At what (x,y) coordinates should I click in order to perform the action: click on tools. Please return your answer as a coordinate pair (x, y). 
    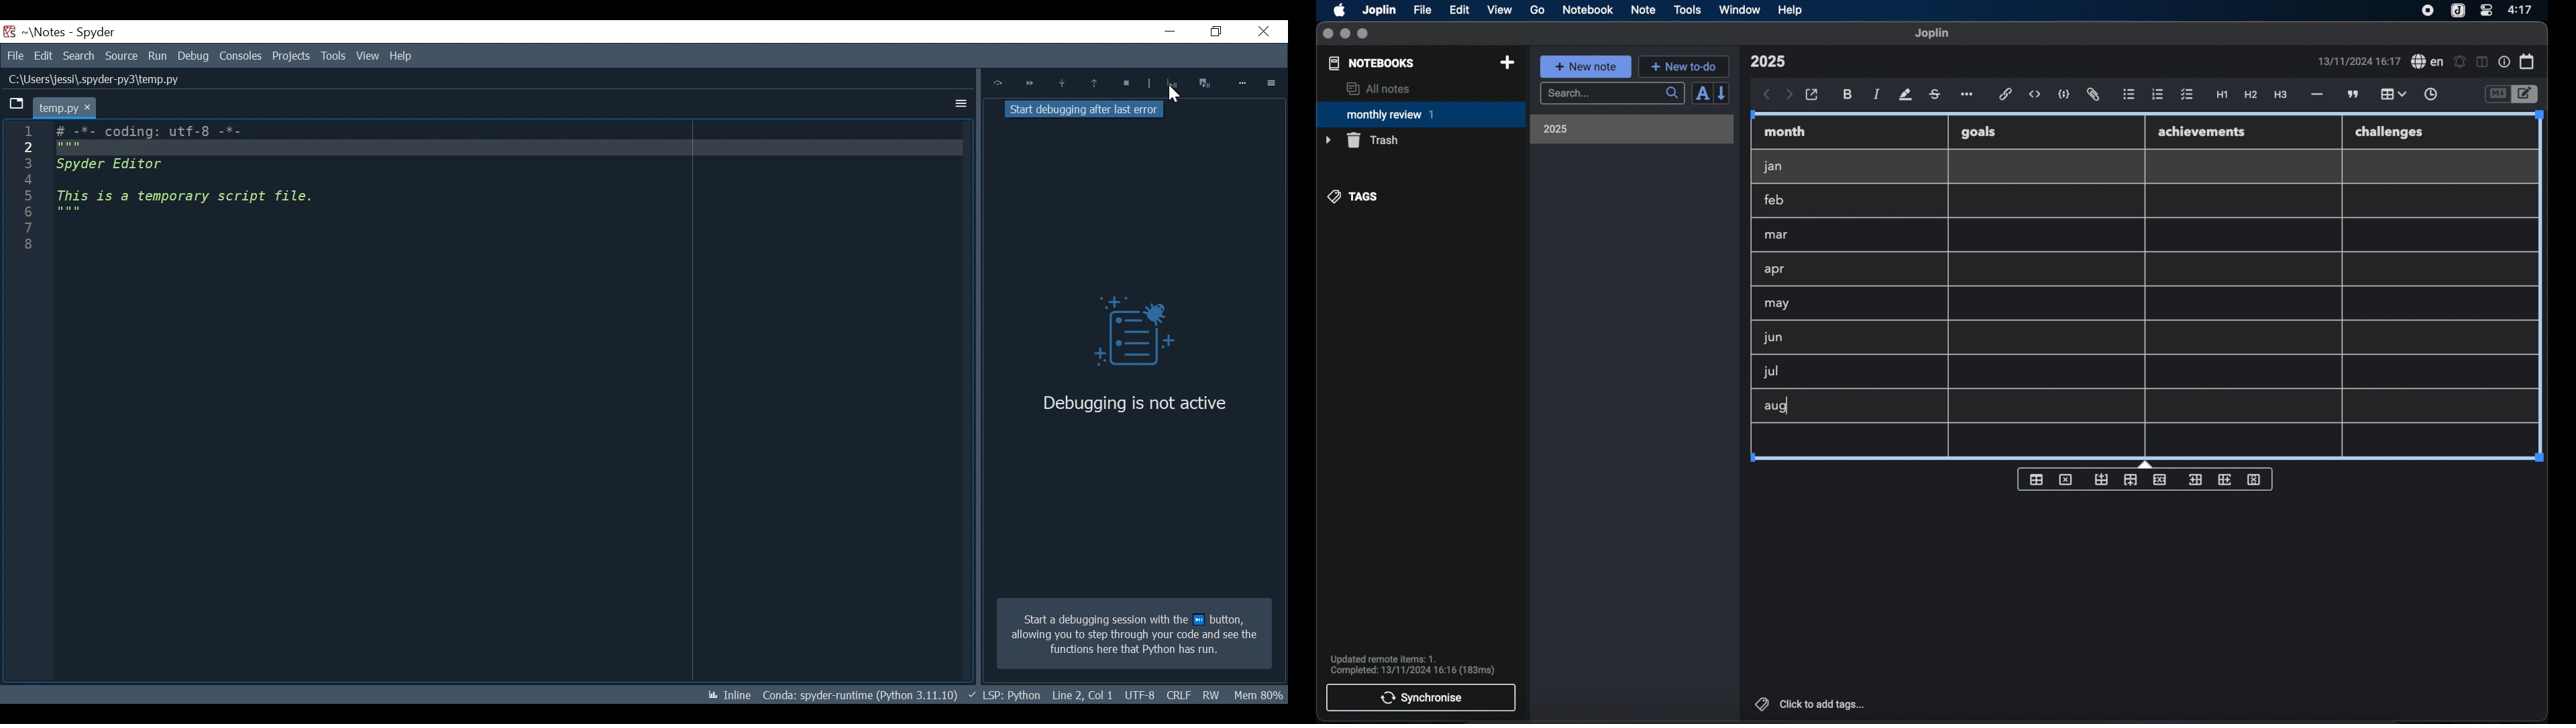
    Looking at the image, I should click on (1687, 9).